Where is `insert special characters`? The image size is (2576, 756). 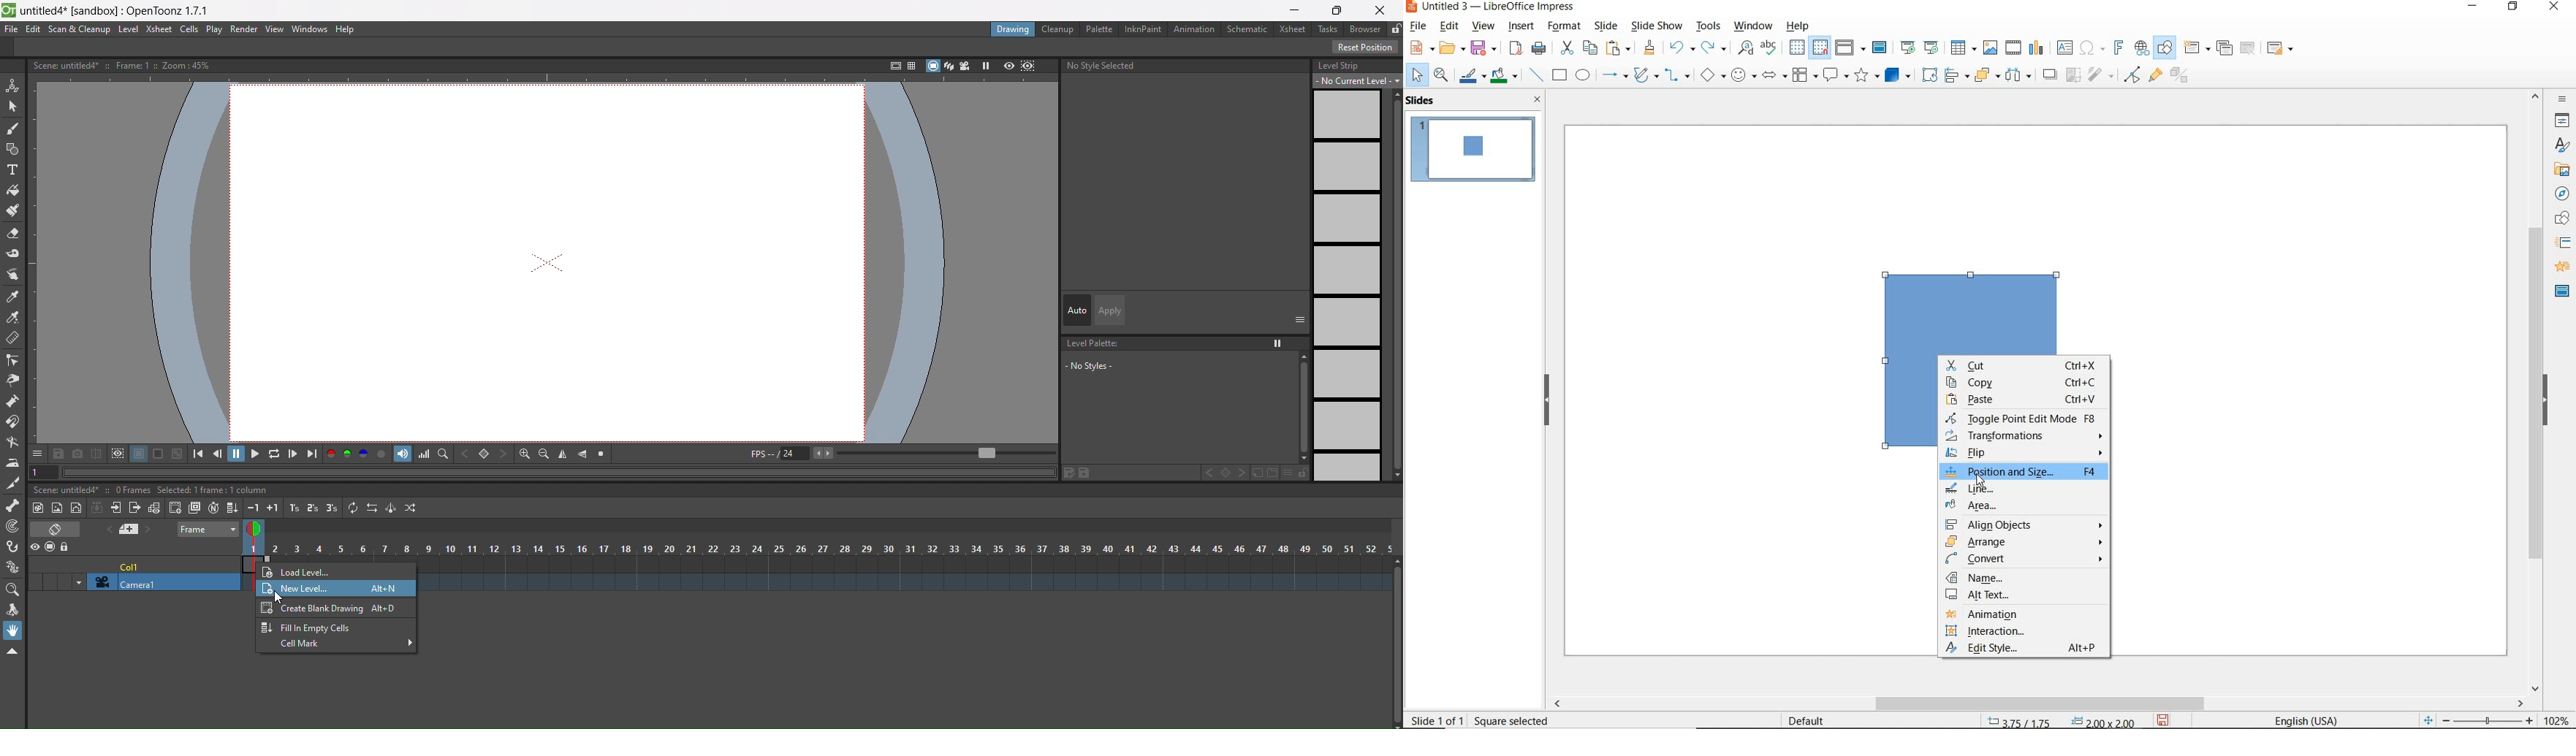
insert special characters is located at coordinates (2093, 47).